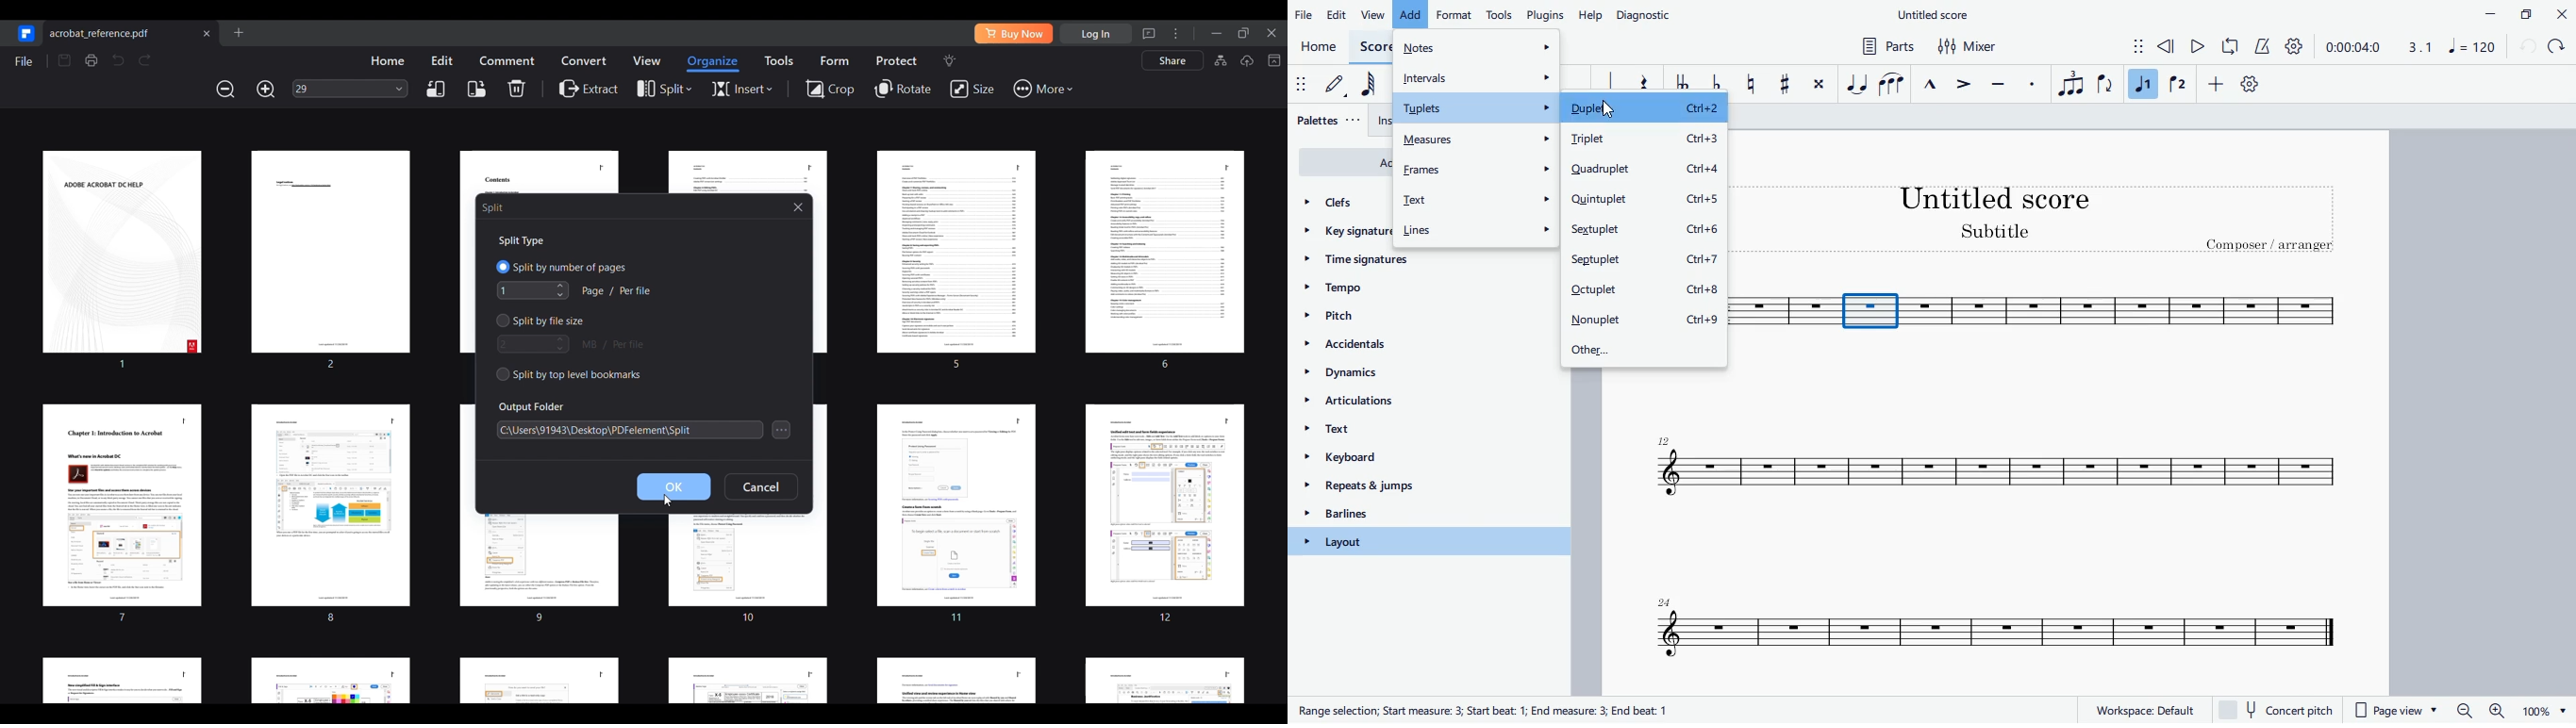 Image resolution: width=2576 pixels, height=728 pixels. Describe the element at coordinates (1454, 13) in the screenshot. I see `format` at that location.